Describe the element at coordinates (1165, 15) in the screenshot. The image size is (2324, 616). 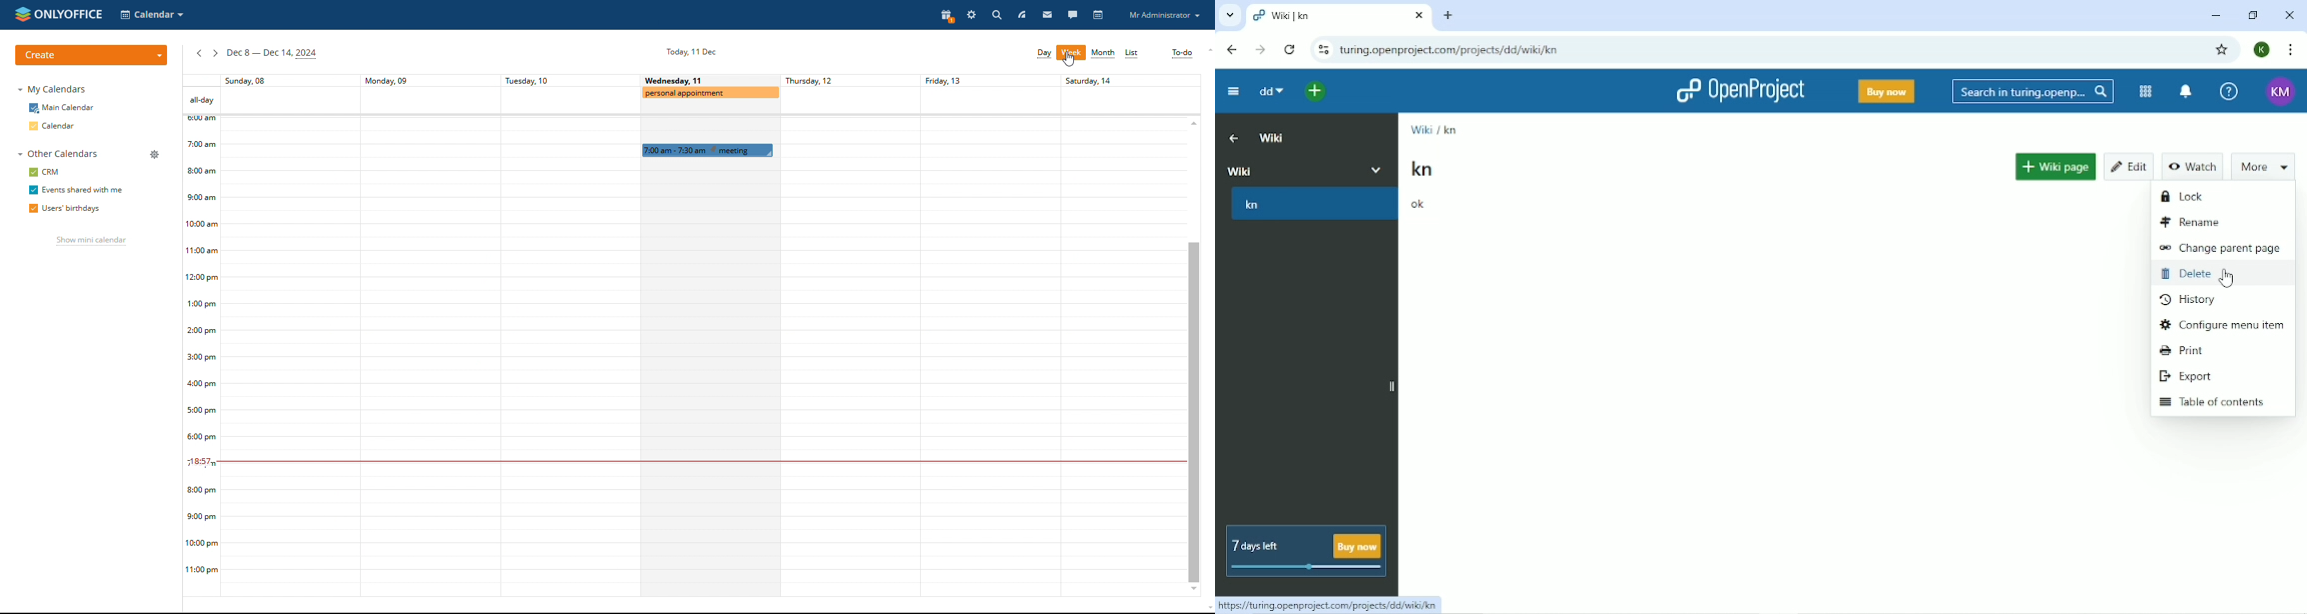
I see `profile` at that location.